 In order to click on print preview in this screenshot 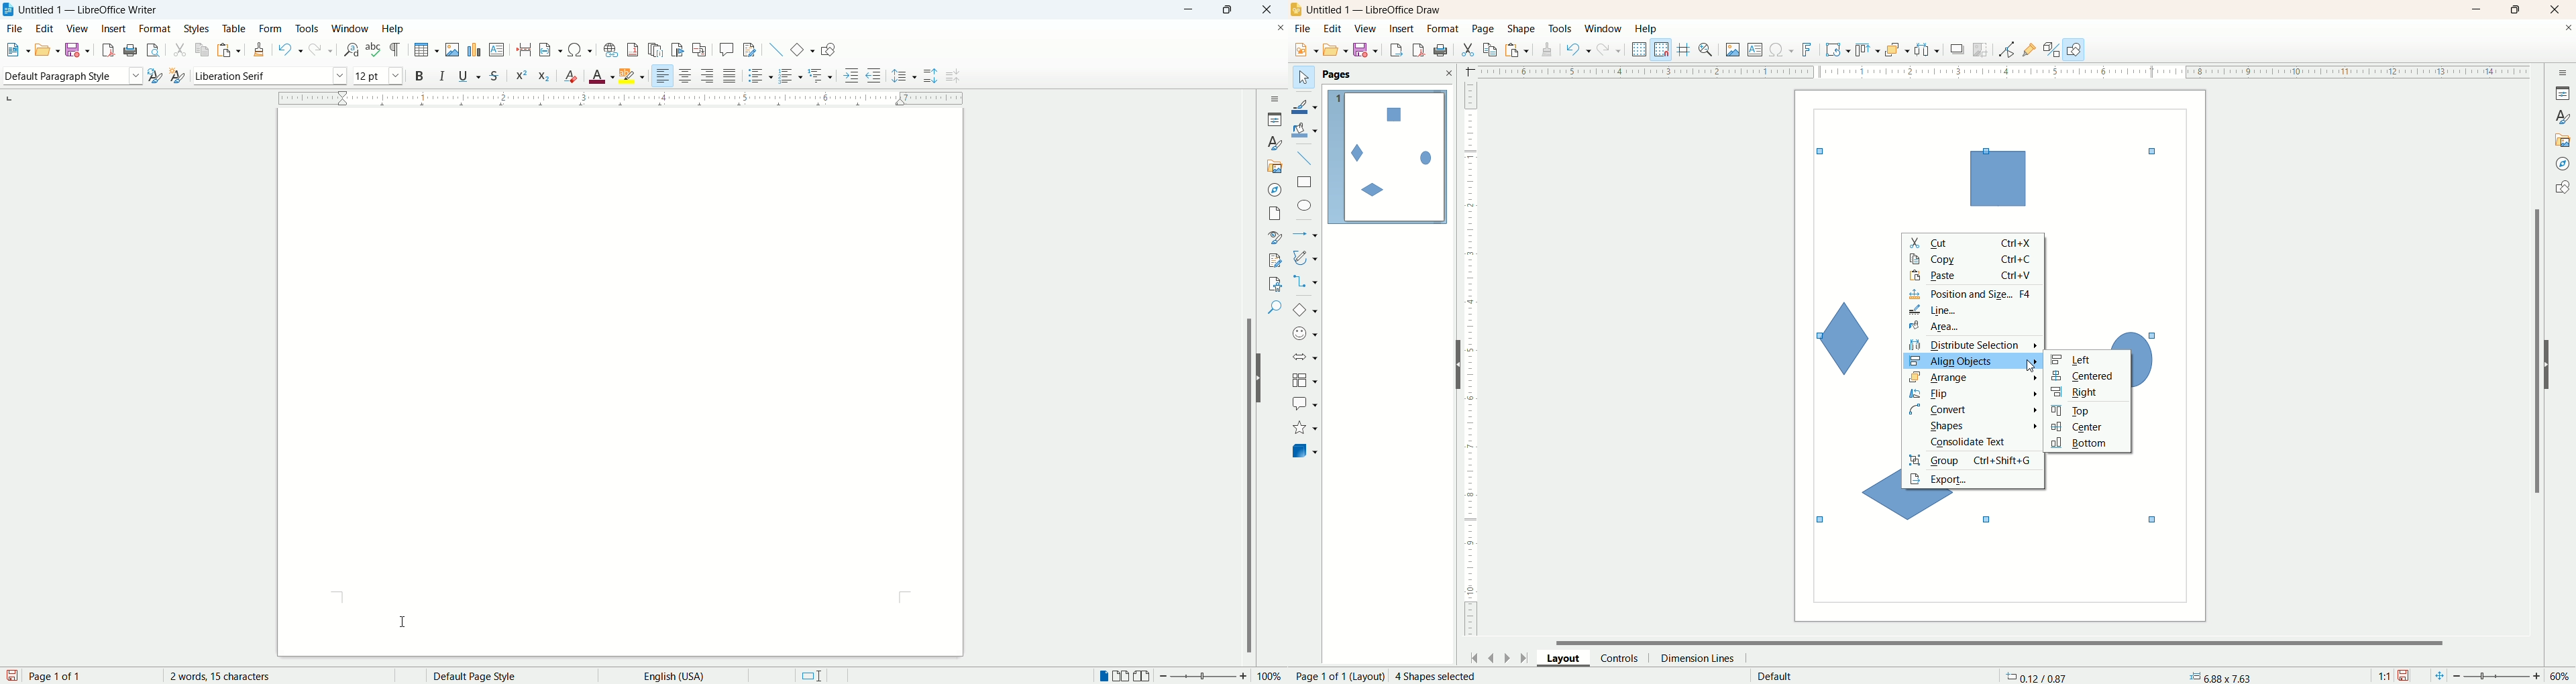, I will do `click(154, 51)`.